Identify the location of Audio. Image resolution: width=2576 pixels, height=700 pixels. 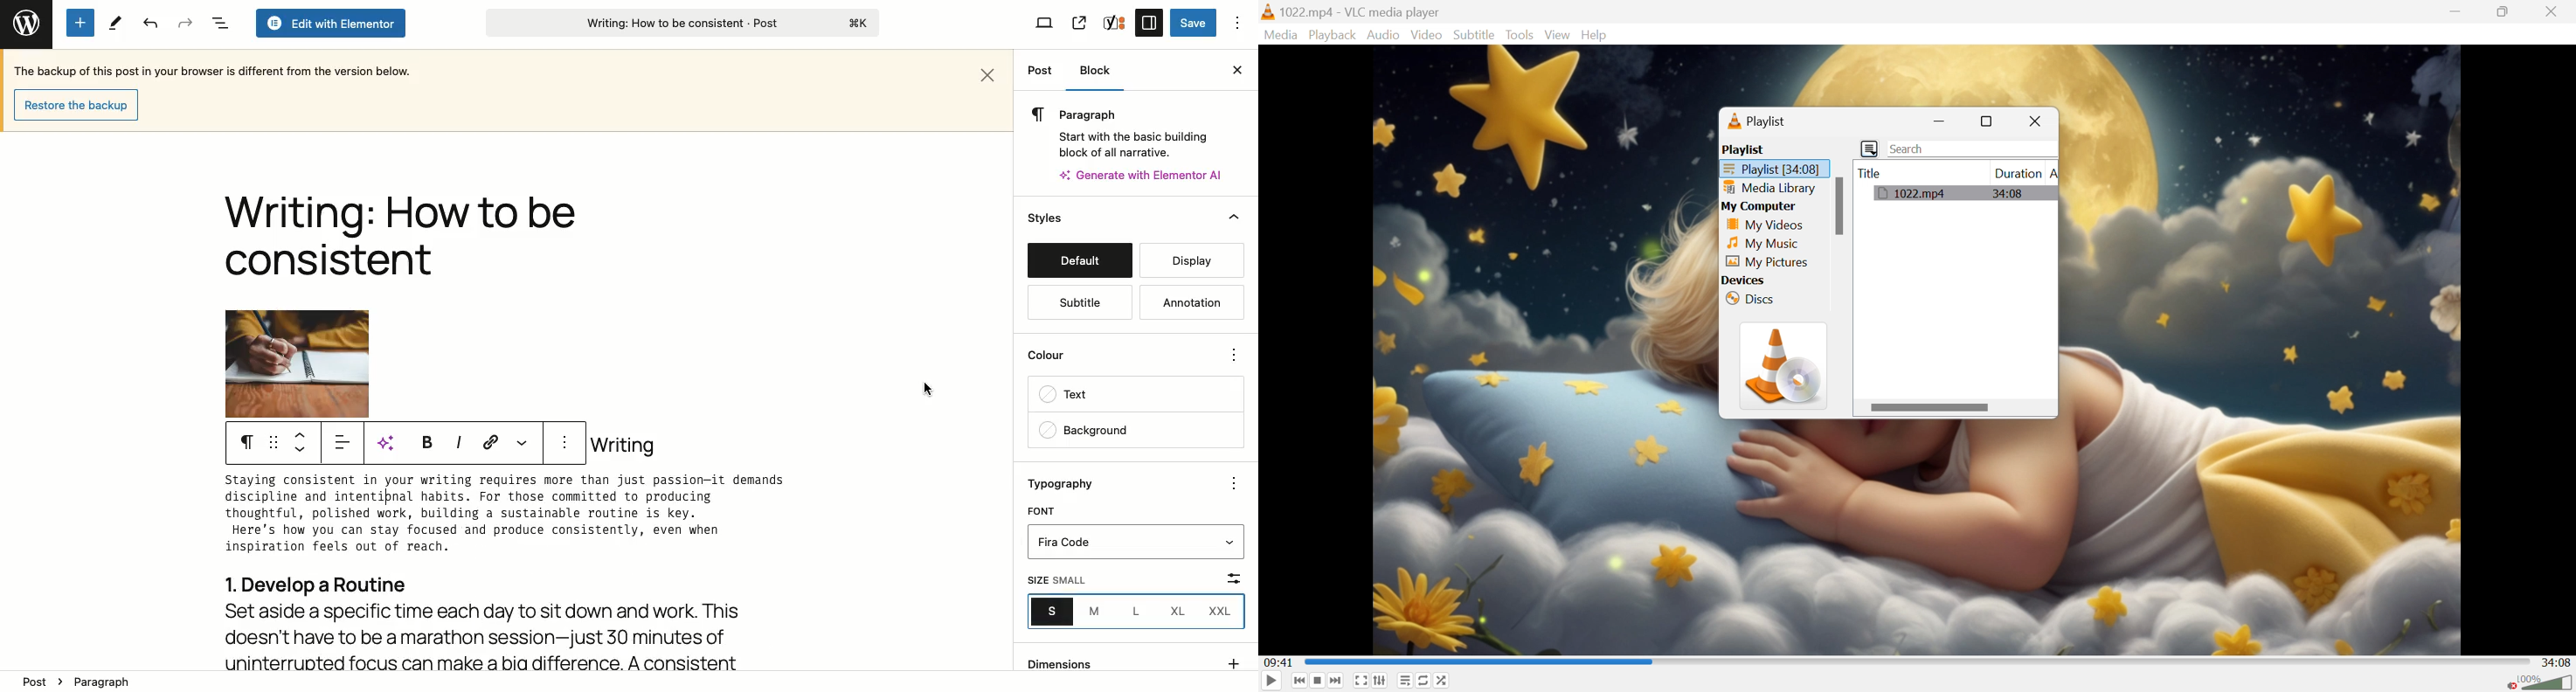
(1384, 35).